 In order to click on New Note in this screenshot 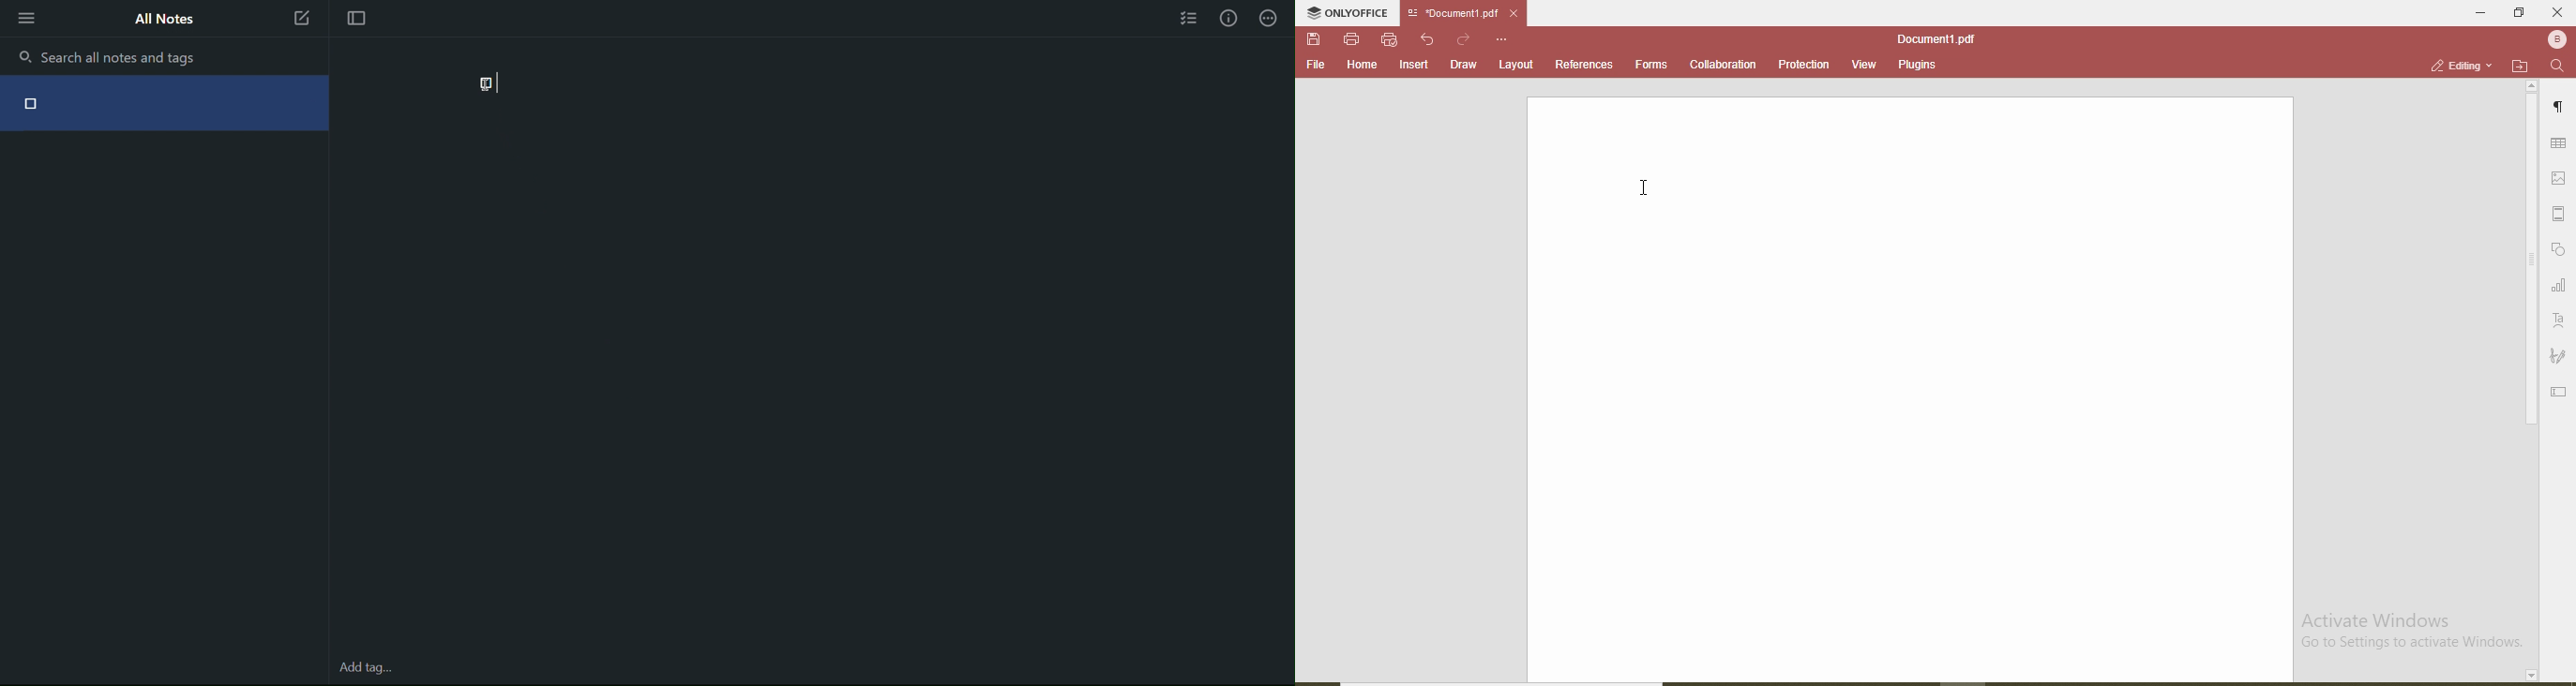, I will do `click(303, 17)`.